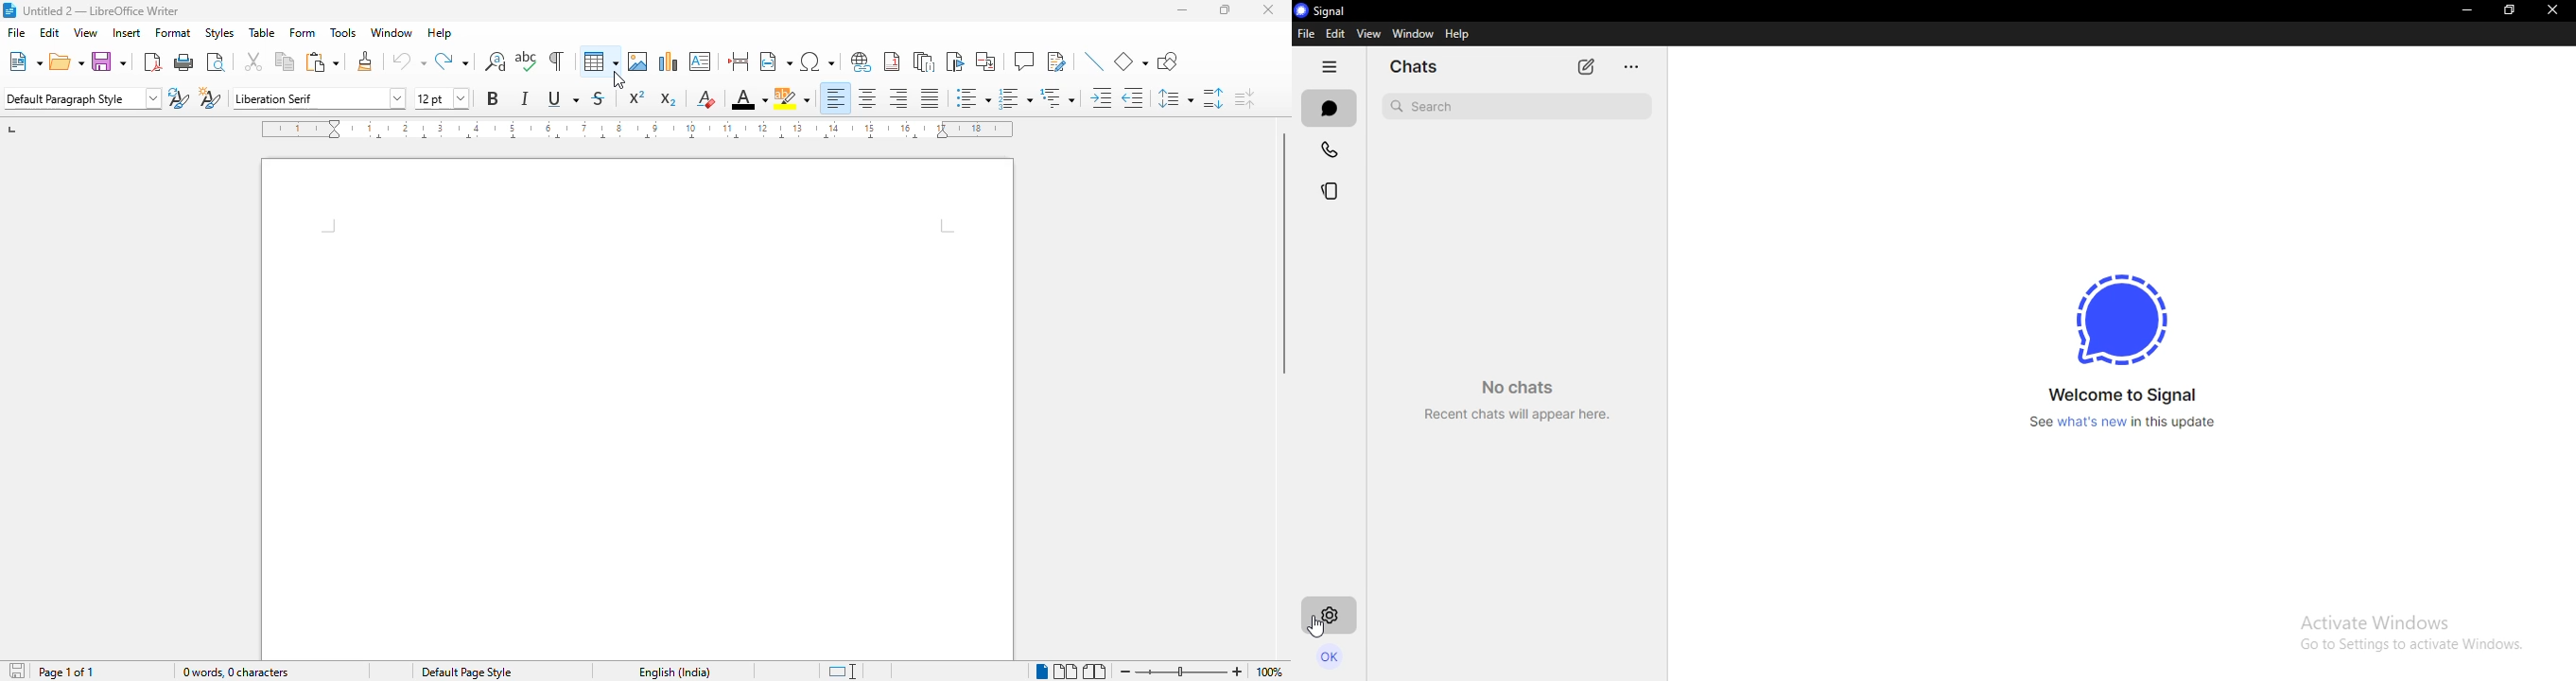  What do you see at coordinates (262, 33) in the screenshot?
I see `table` at bounding box center [262, 33].